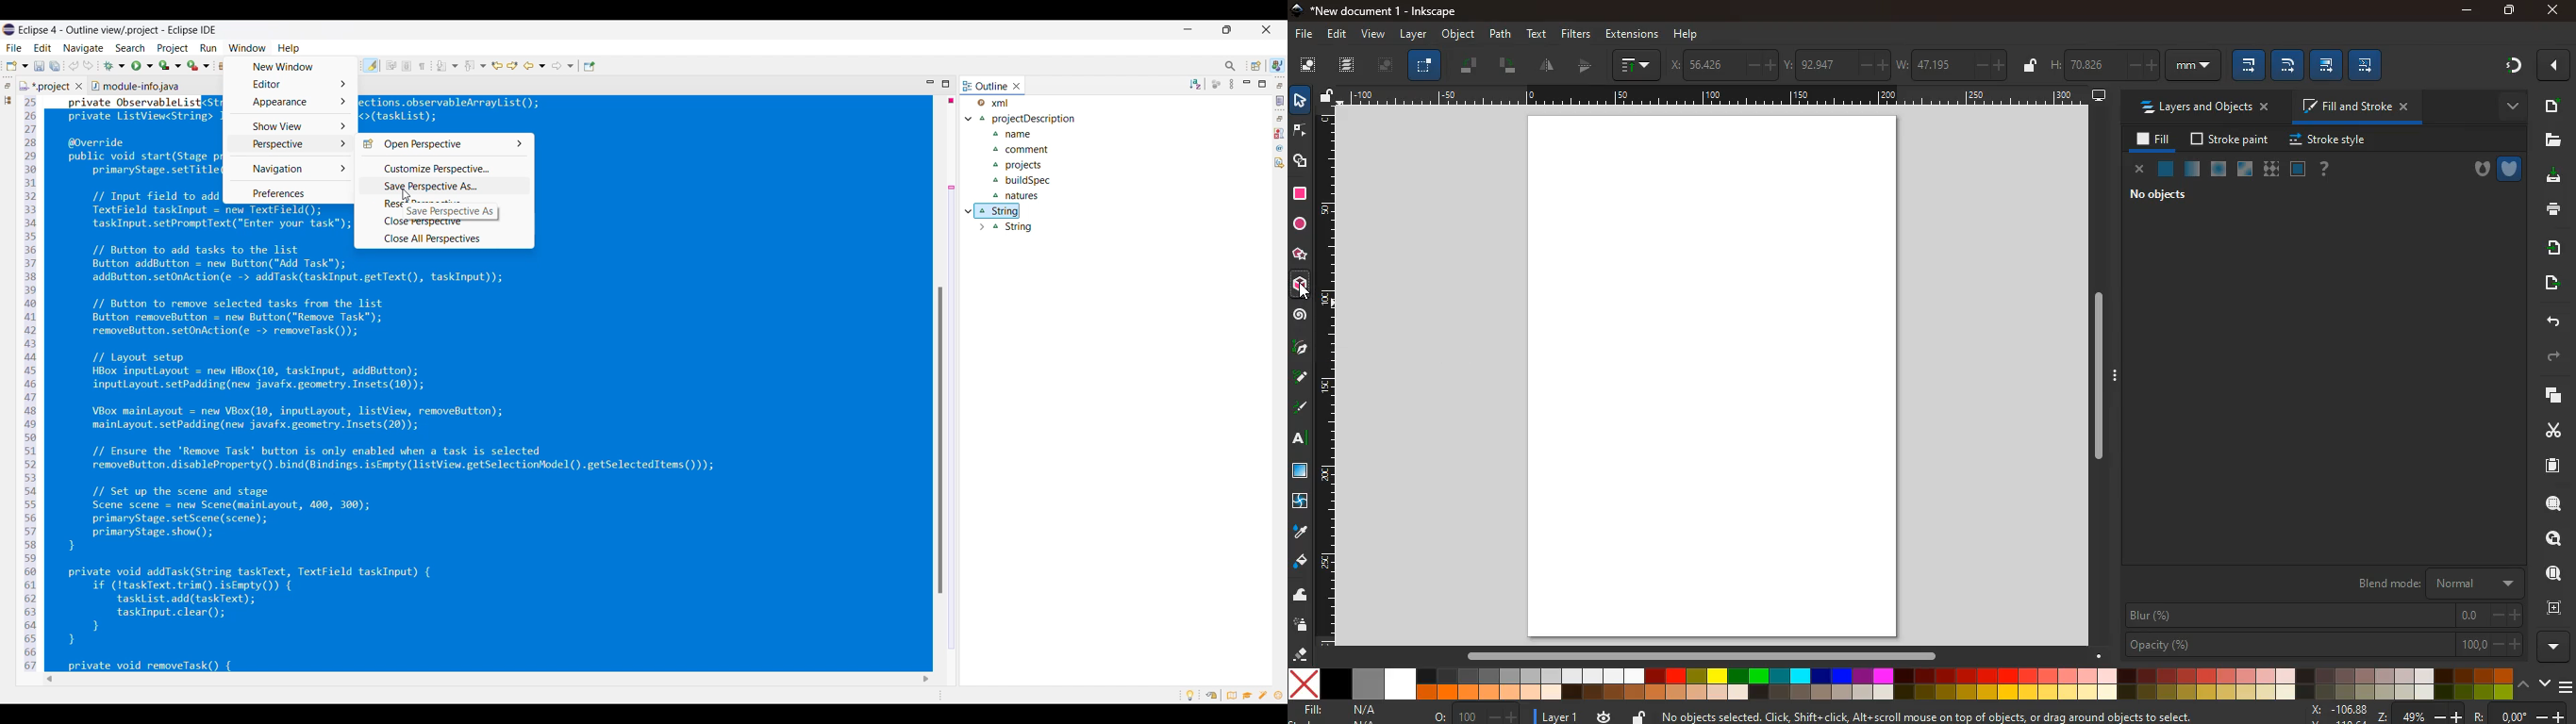 This screenshot has width=2576, height=728. What do you see at coordinates (1341, 36) in the screenshot?
I see `edit` at bounding box center [1341, 36].